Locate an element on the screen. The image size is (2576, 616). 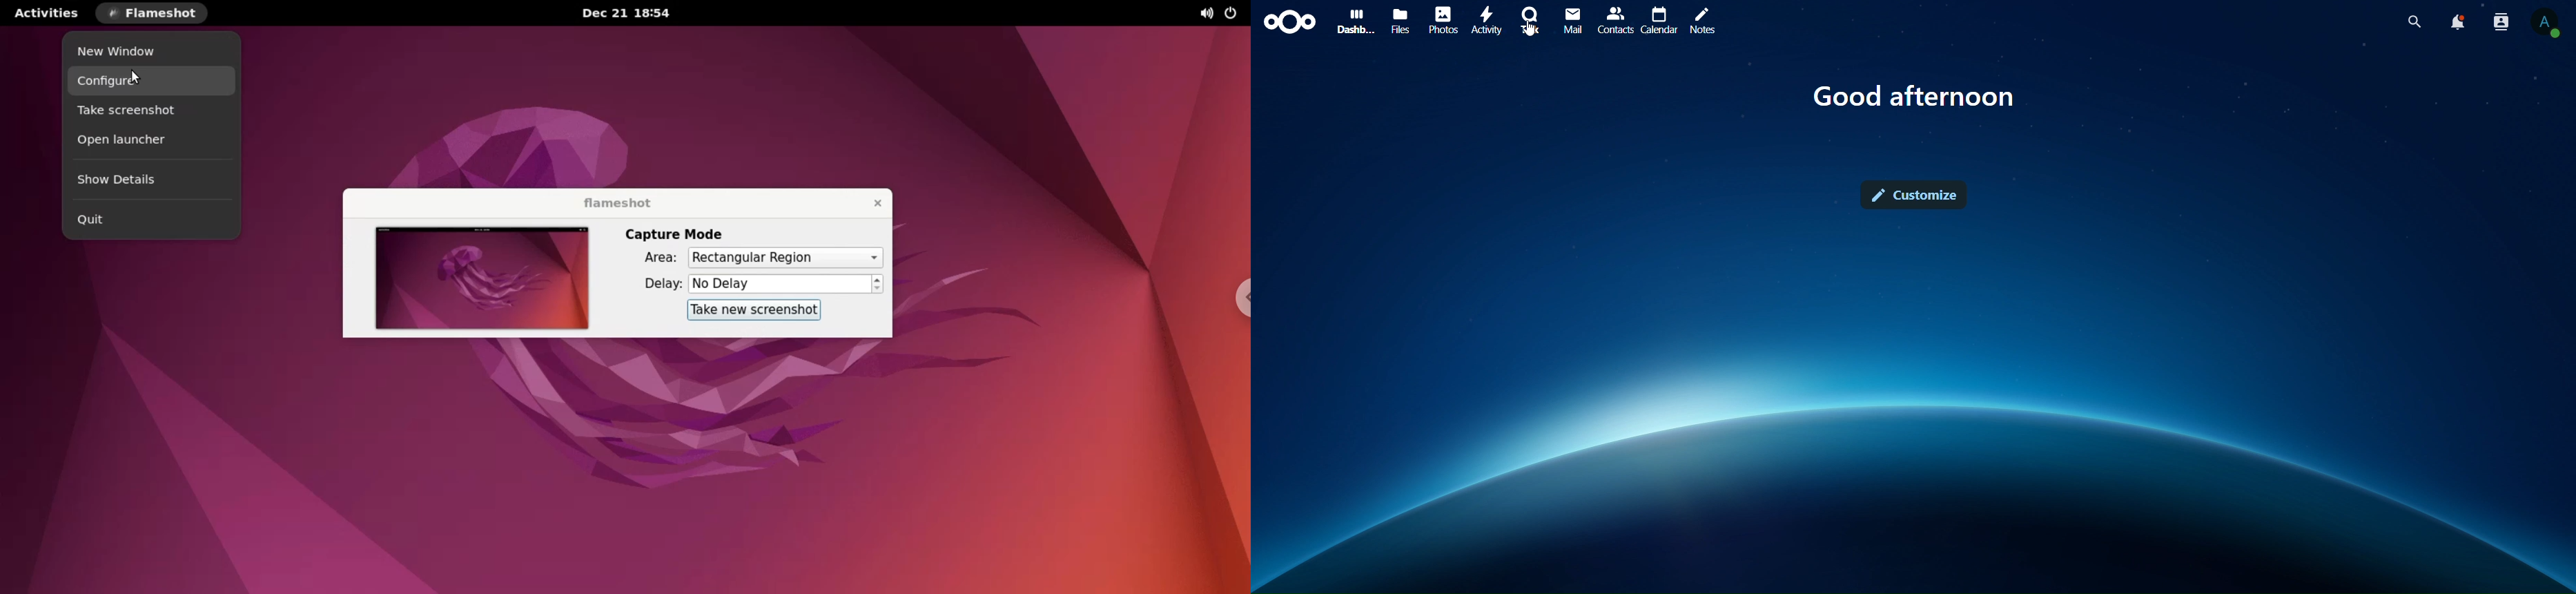
mail is located at coordinates (1574, 21).